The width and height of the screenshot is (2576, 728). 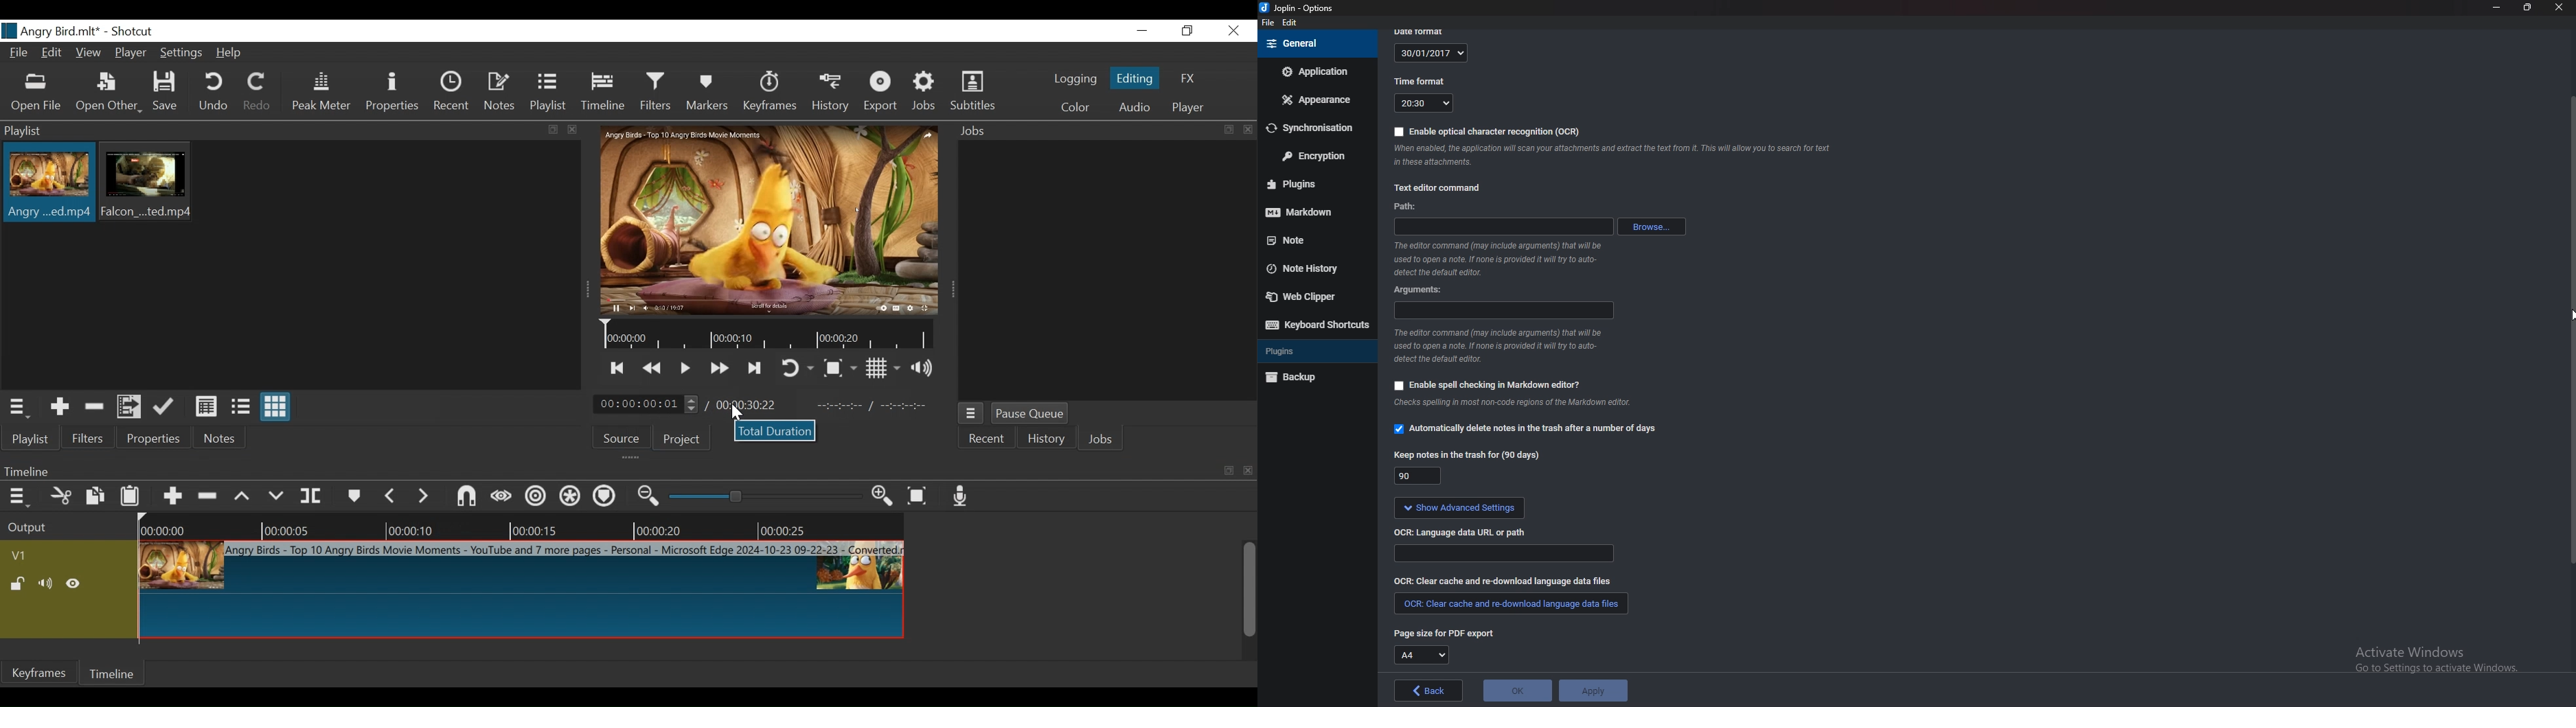 What do you see at coordinates (1310, 297) in the screenshot?
I see `Web clipper` at bounding box center [1310, 297].